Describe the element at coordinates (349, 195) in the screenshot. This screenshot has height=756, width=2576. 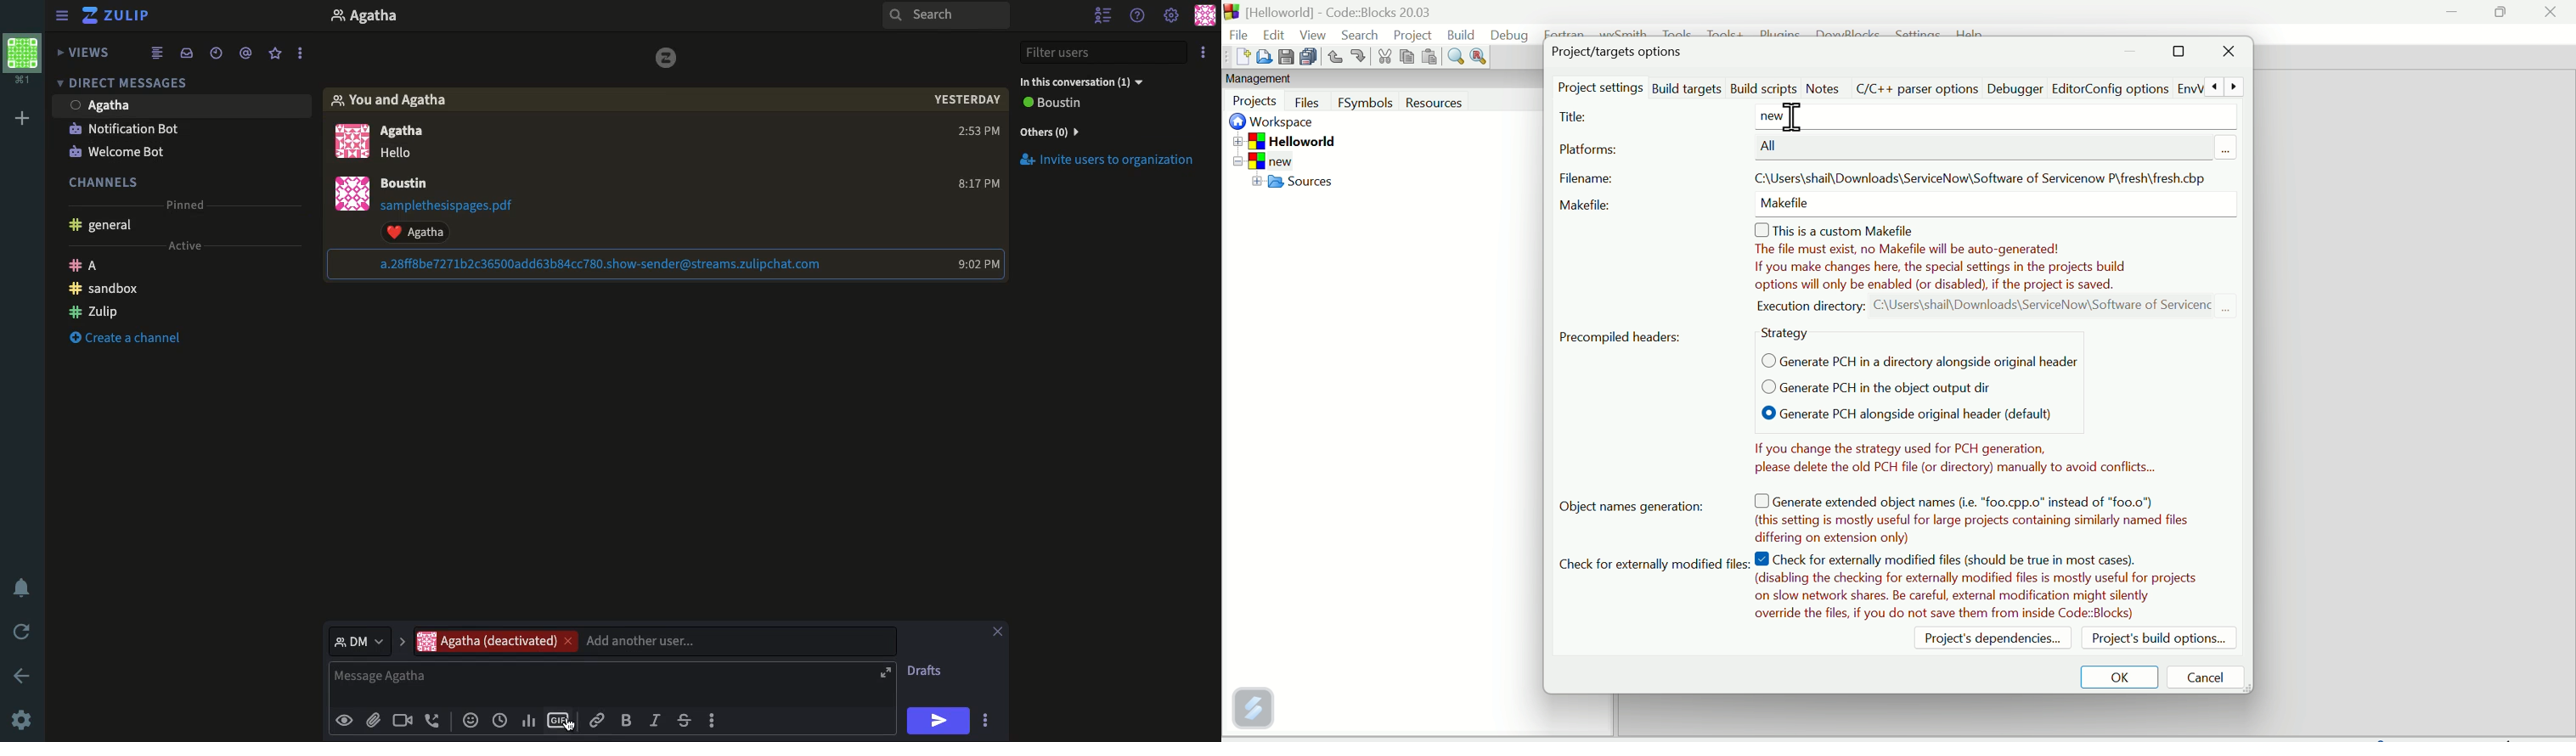
I see `Profile` at that location.